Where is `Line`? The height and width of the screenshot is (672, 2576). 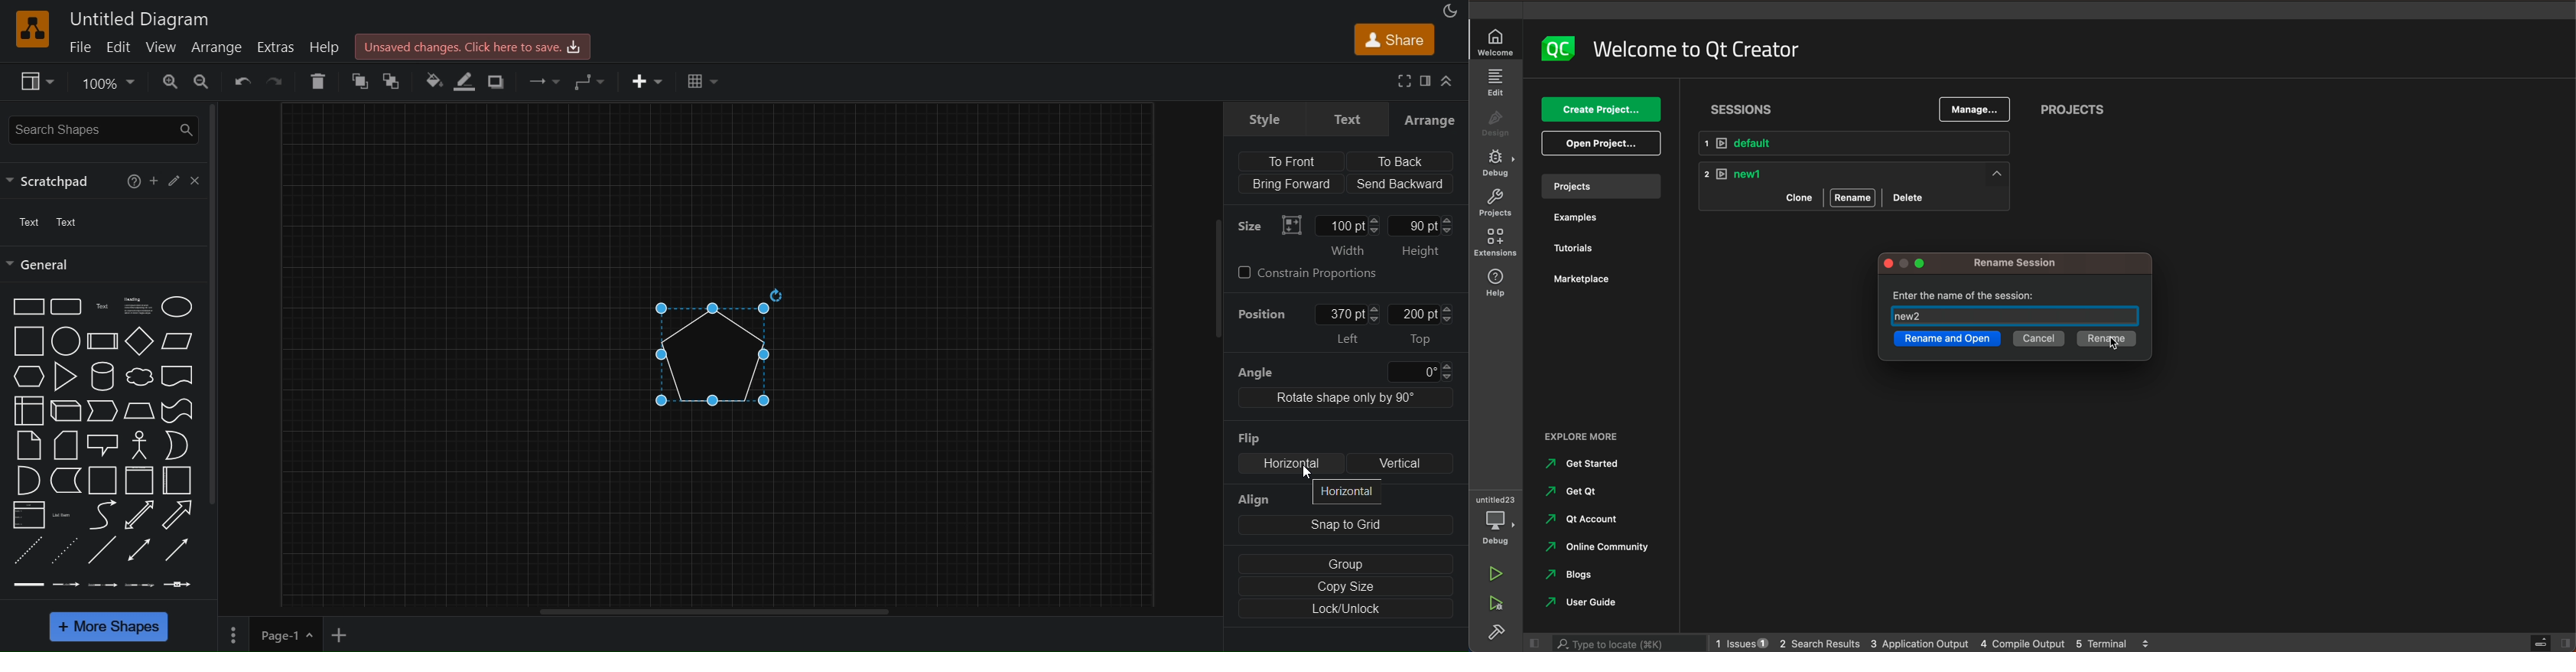 Line is located at coordinates (102, 549).